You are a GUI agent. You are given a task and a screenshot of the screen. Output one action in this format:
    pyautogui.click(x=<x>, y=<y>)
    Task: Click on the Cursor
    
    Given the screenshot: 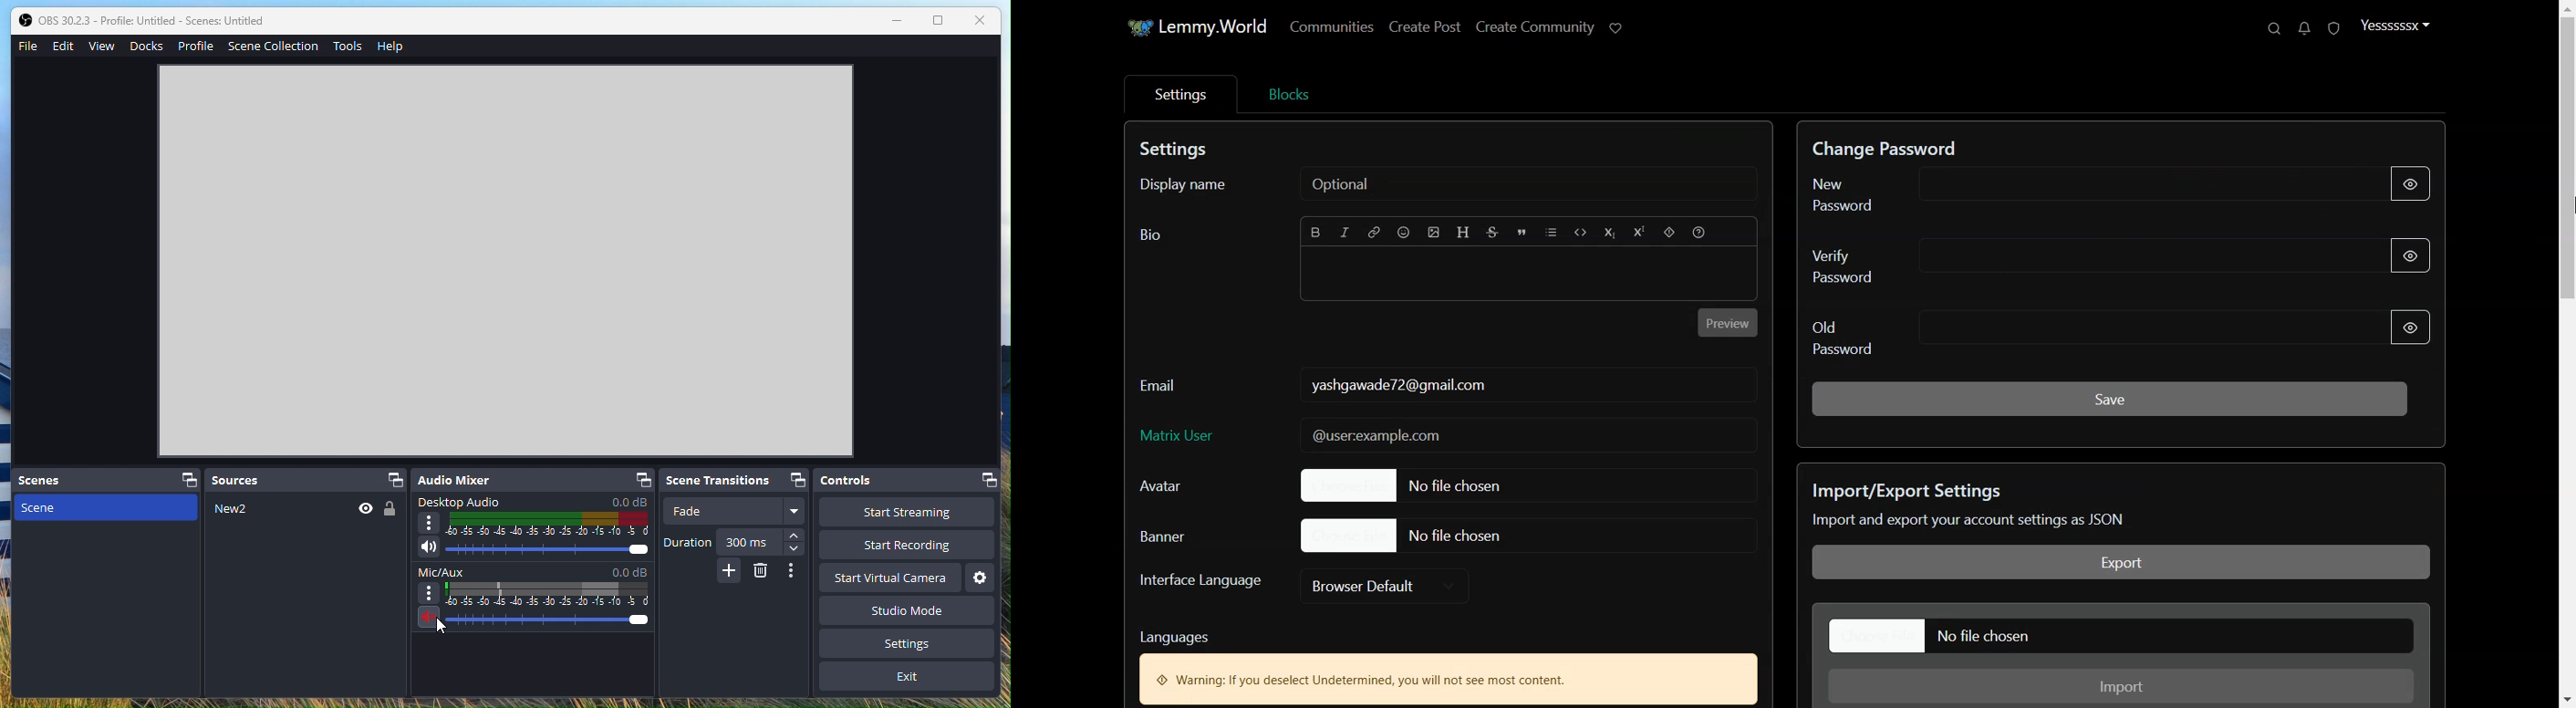 What is the action you would take?
    pyautogui.click(x=2567, y=201)
    